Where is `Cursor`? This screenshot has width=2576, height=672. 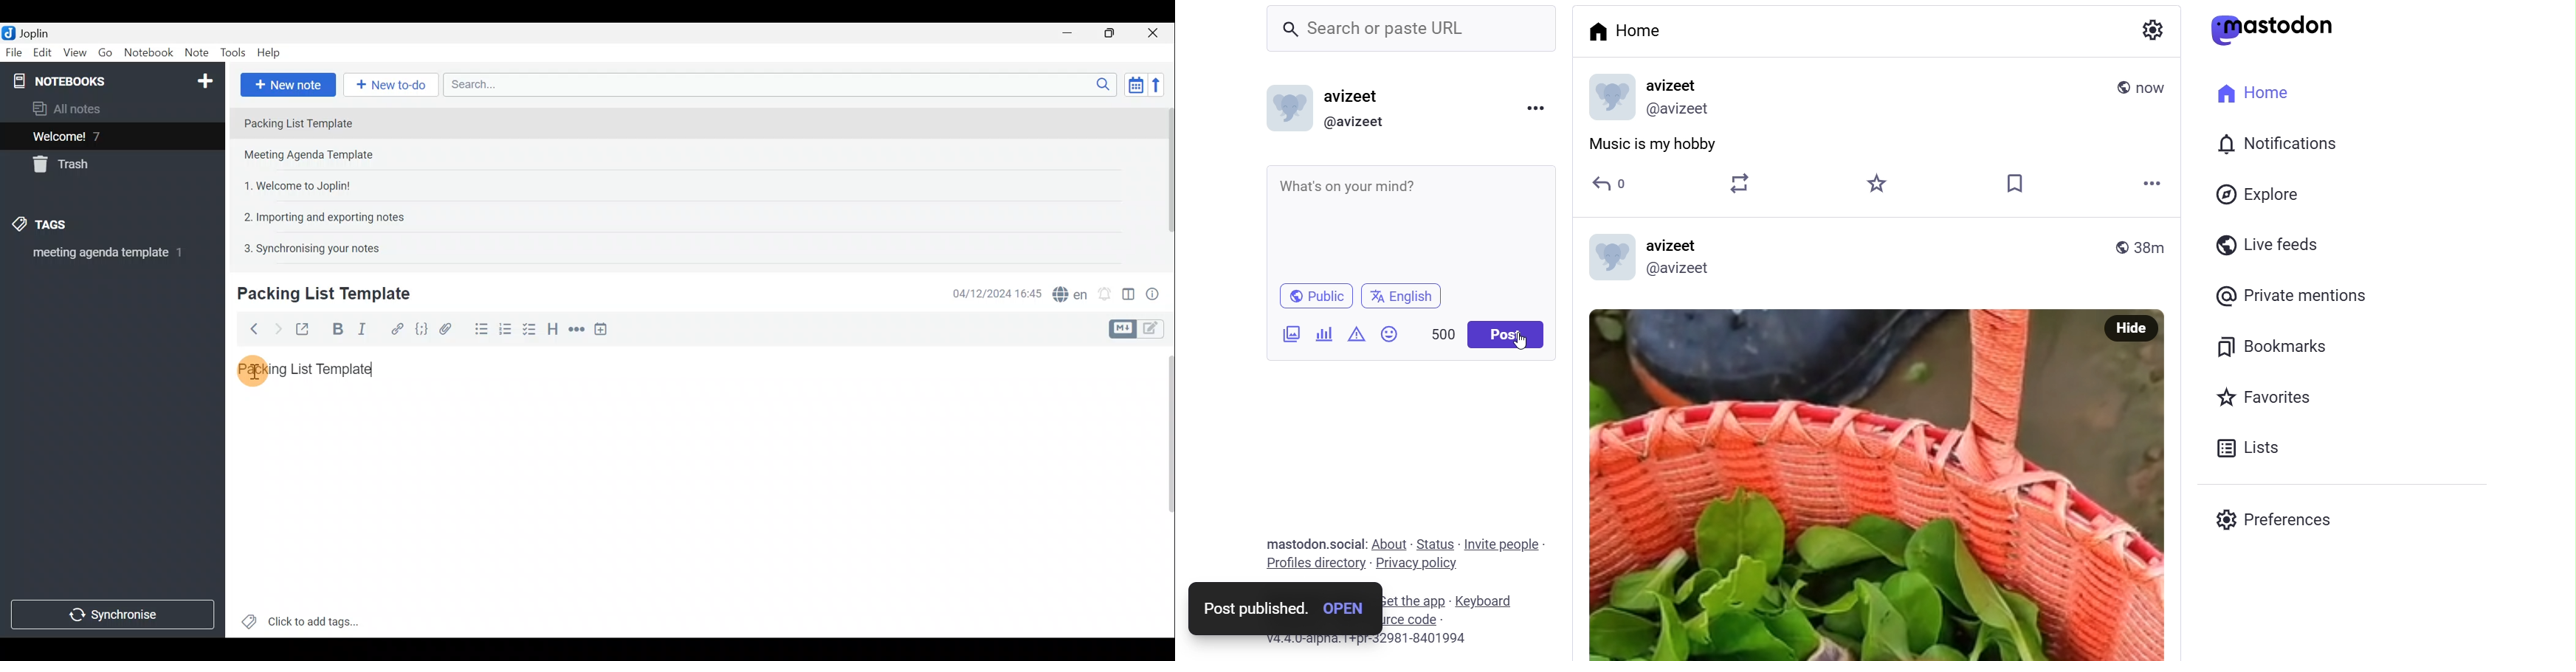 Cursor is located at coordinates (1522, 342).